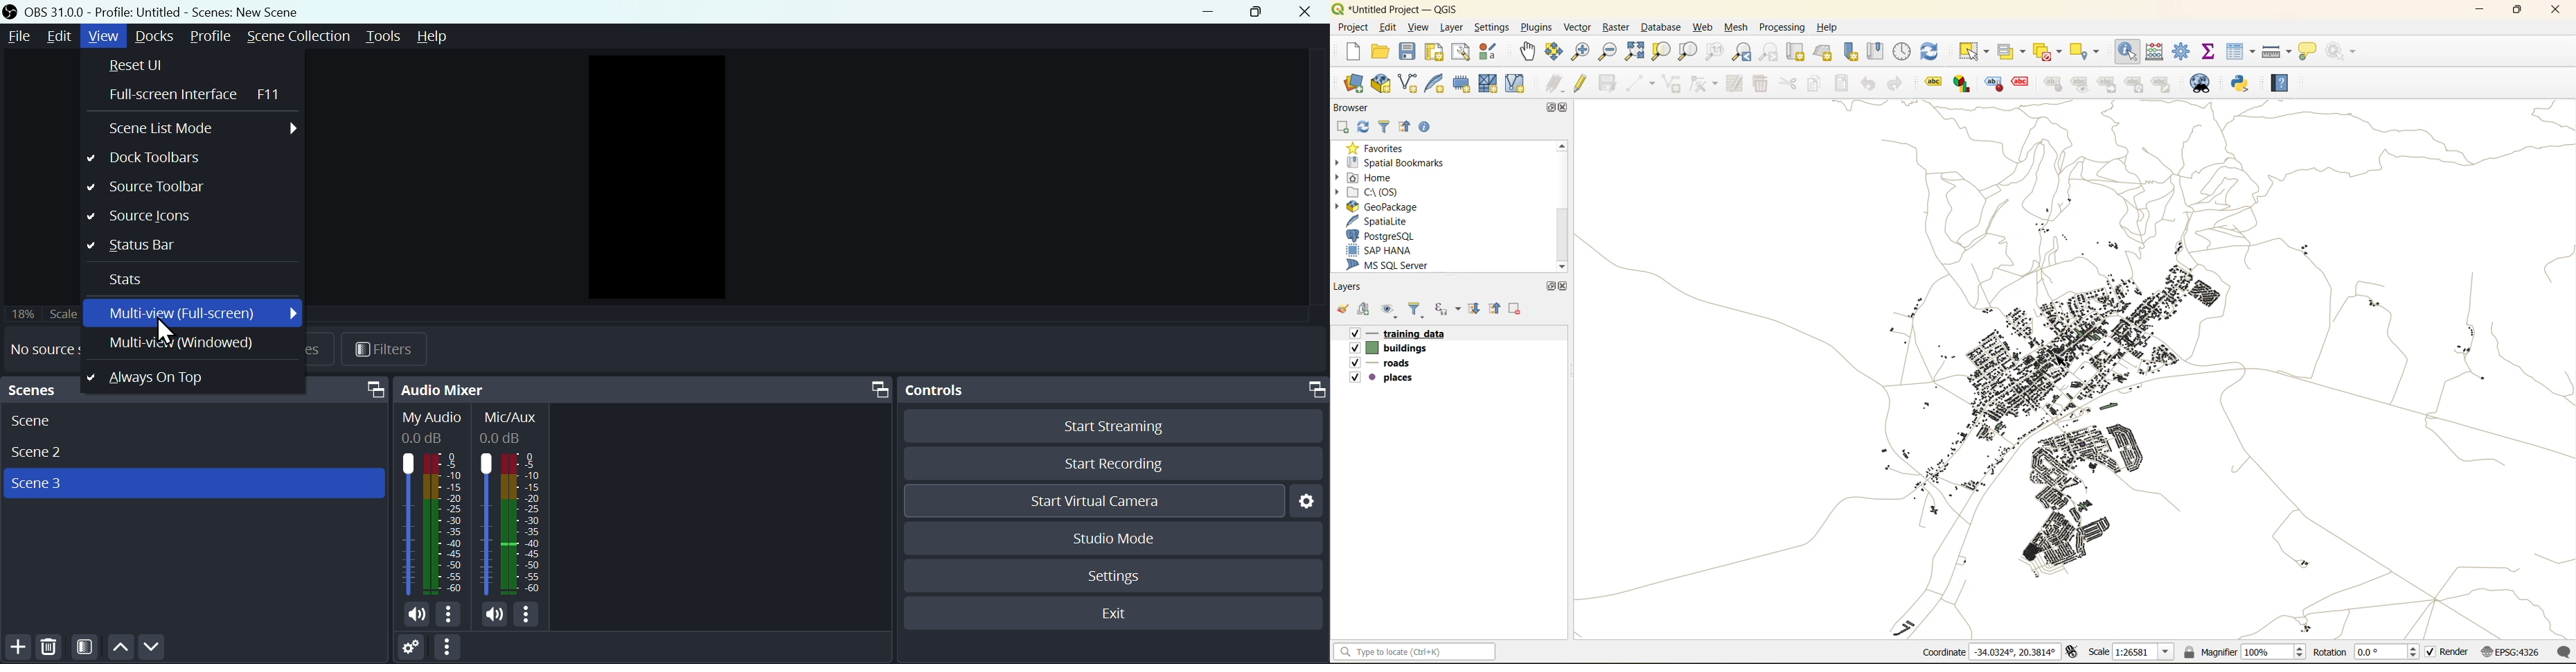  Describe the element at coordinates (1435, 53) in the screenshot. I see `print layout` at that location.